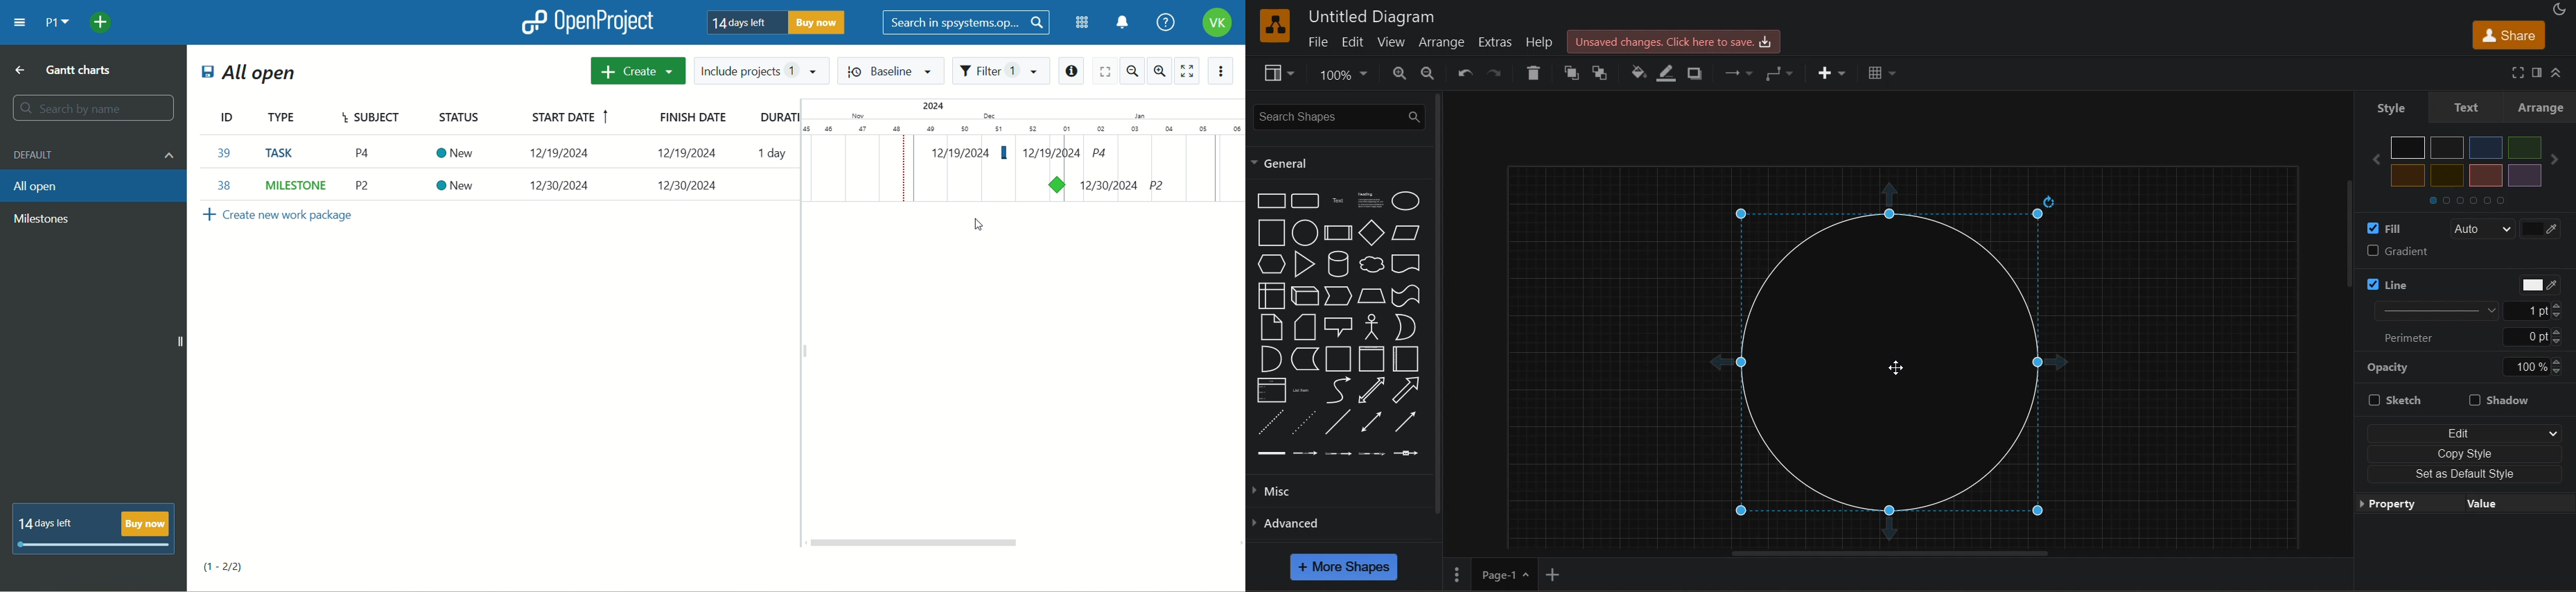 The height and width of the screenshot is (616, 2576). Describe the element at coordinates (1273, 26) in the screenshot. I see `logo` at that location.